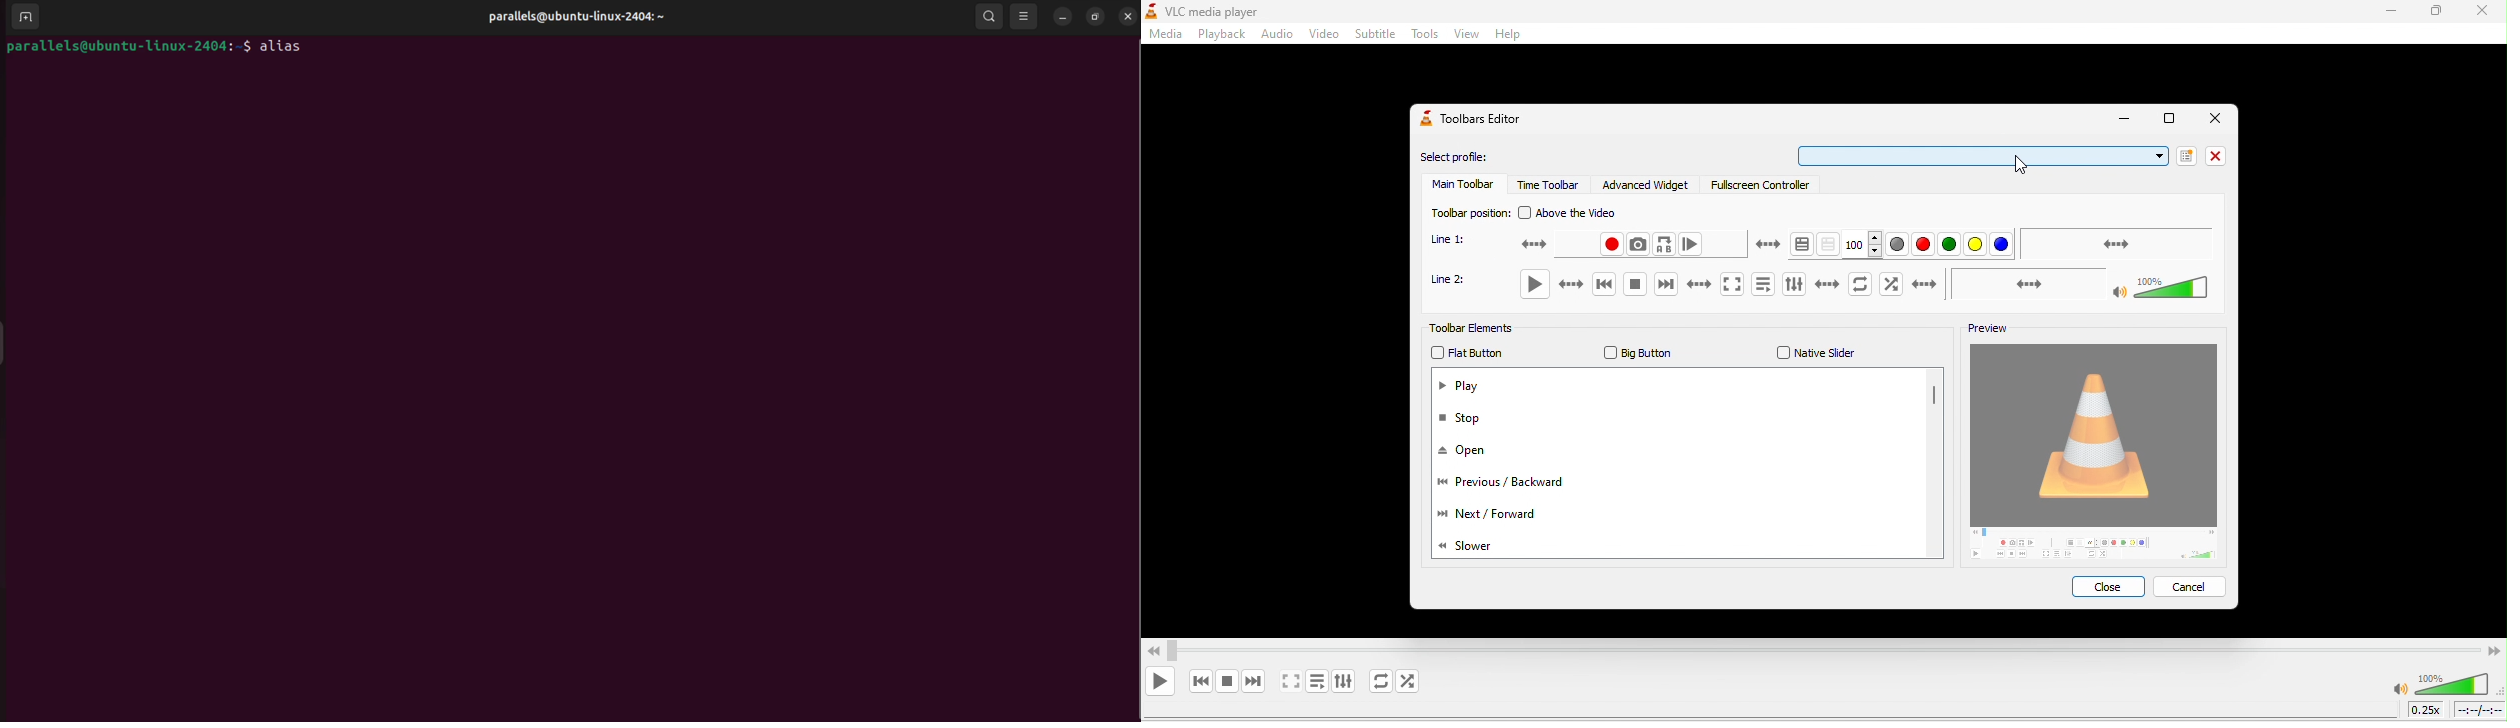 The image size is (2520, 728). I want to click on red color, so click(1923, 247).